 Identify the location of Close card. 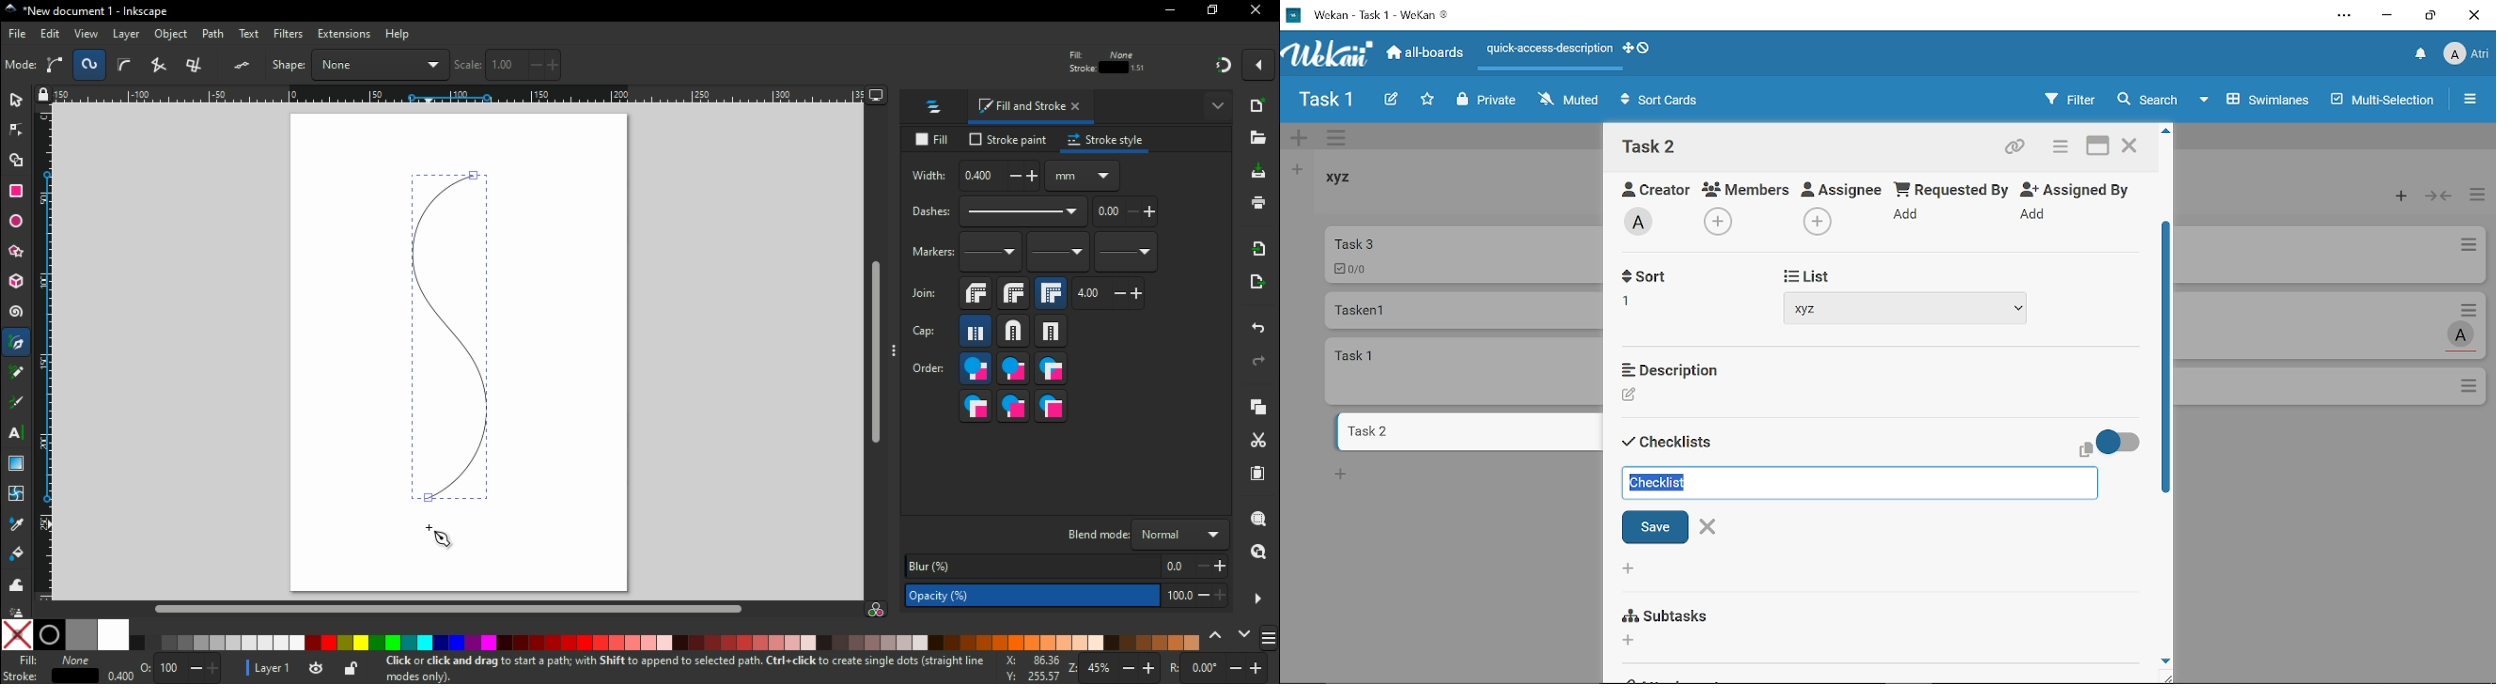
(2131, 148).